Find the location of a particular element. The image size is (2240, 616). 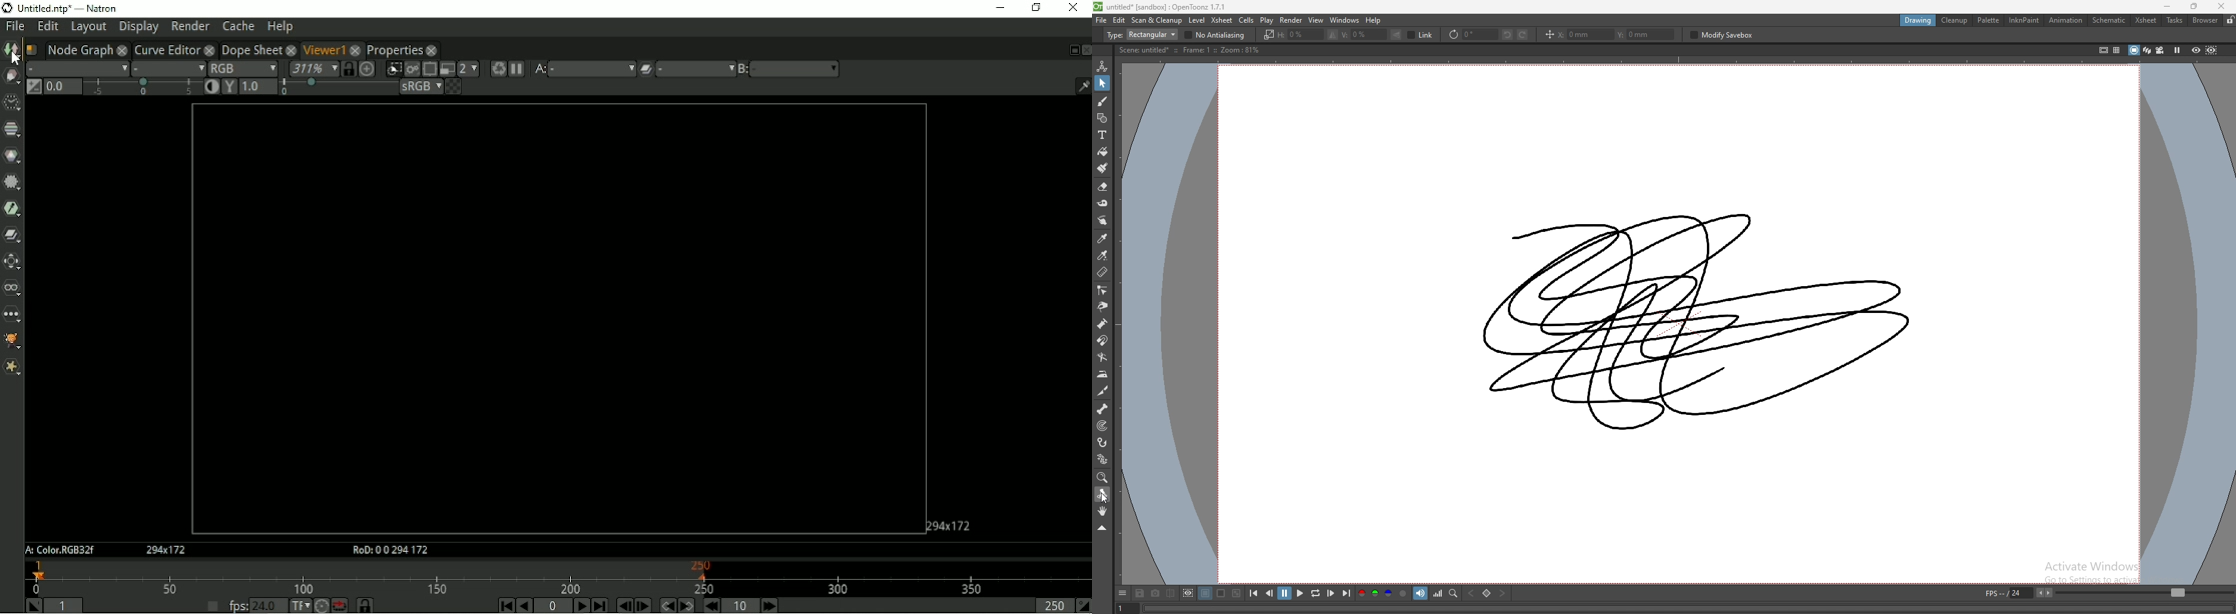

no antialiasing is located at coordinates (1215, 35).